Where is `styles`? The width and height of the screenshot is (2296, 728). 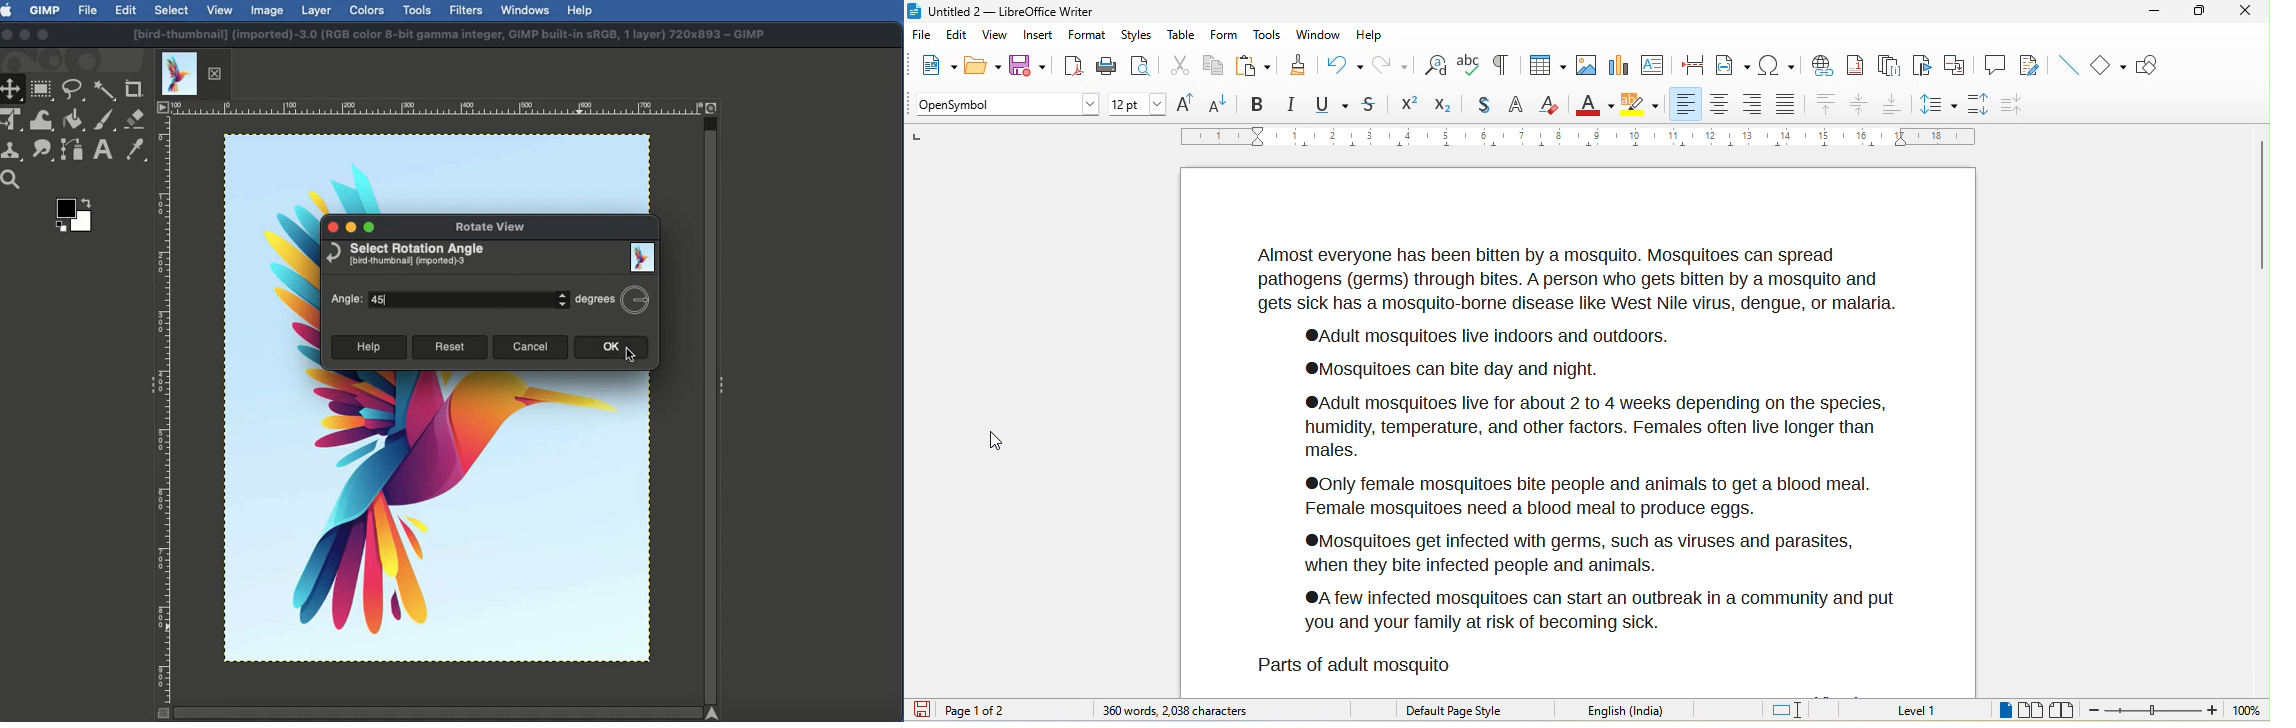
styles is located at coordinates (1137, 34).